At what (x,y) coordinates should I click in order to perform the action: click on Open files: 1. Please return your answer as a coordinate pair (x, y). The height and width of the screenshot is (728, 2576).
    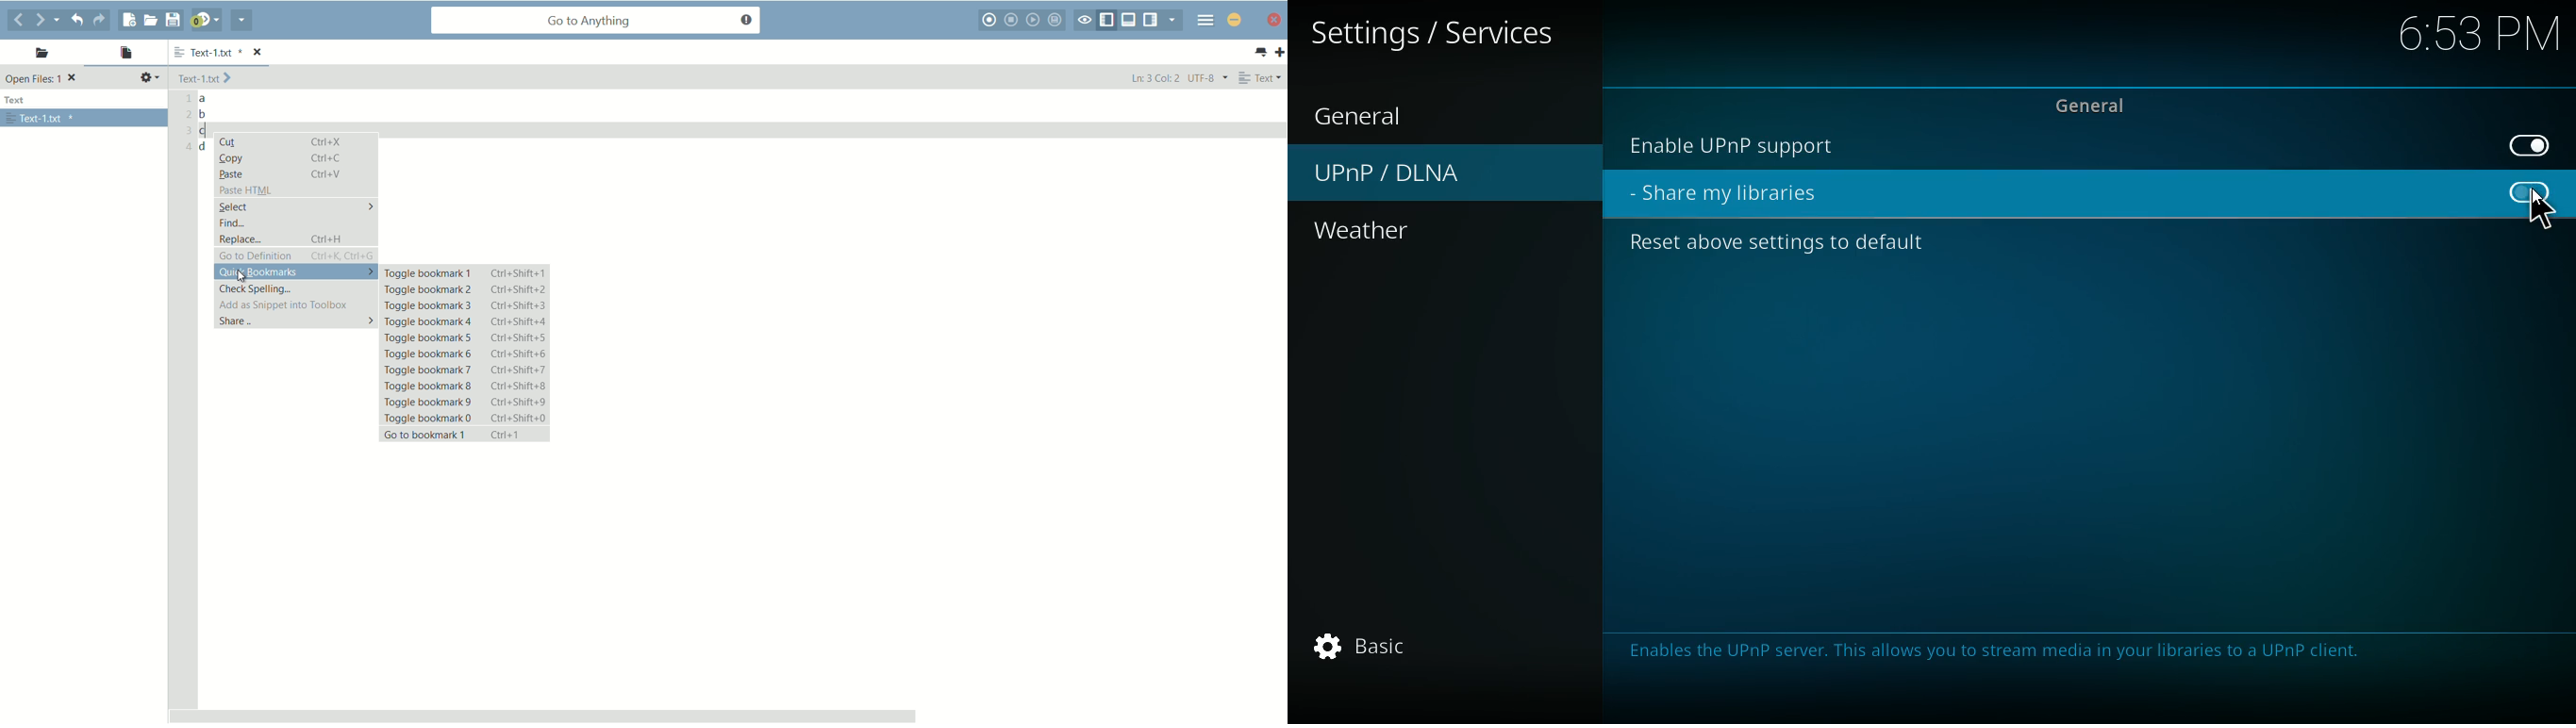
    Looking at the image, I should click on (43, 79).